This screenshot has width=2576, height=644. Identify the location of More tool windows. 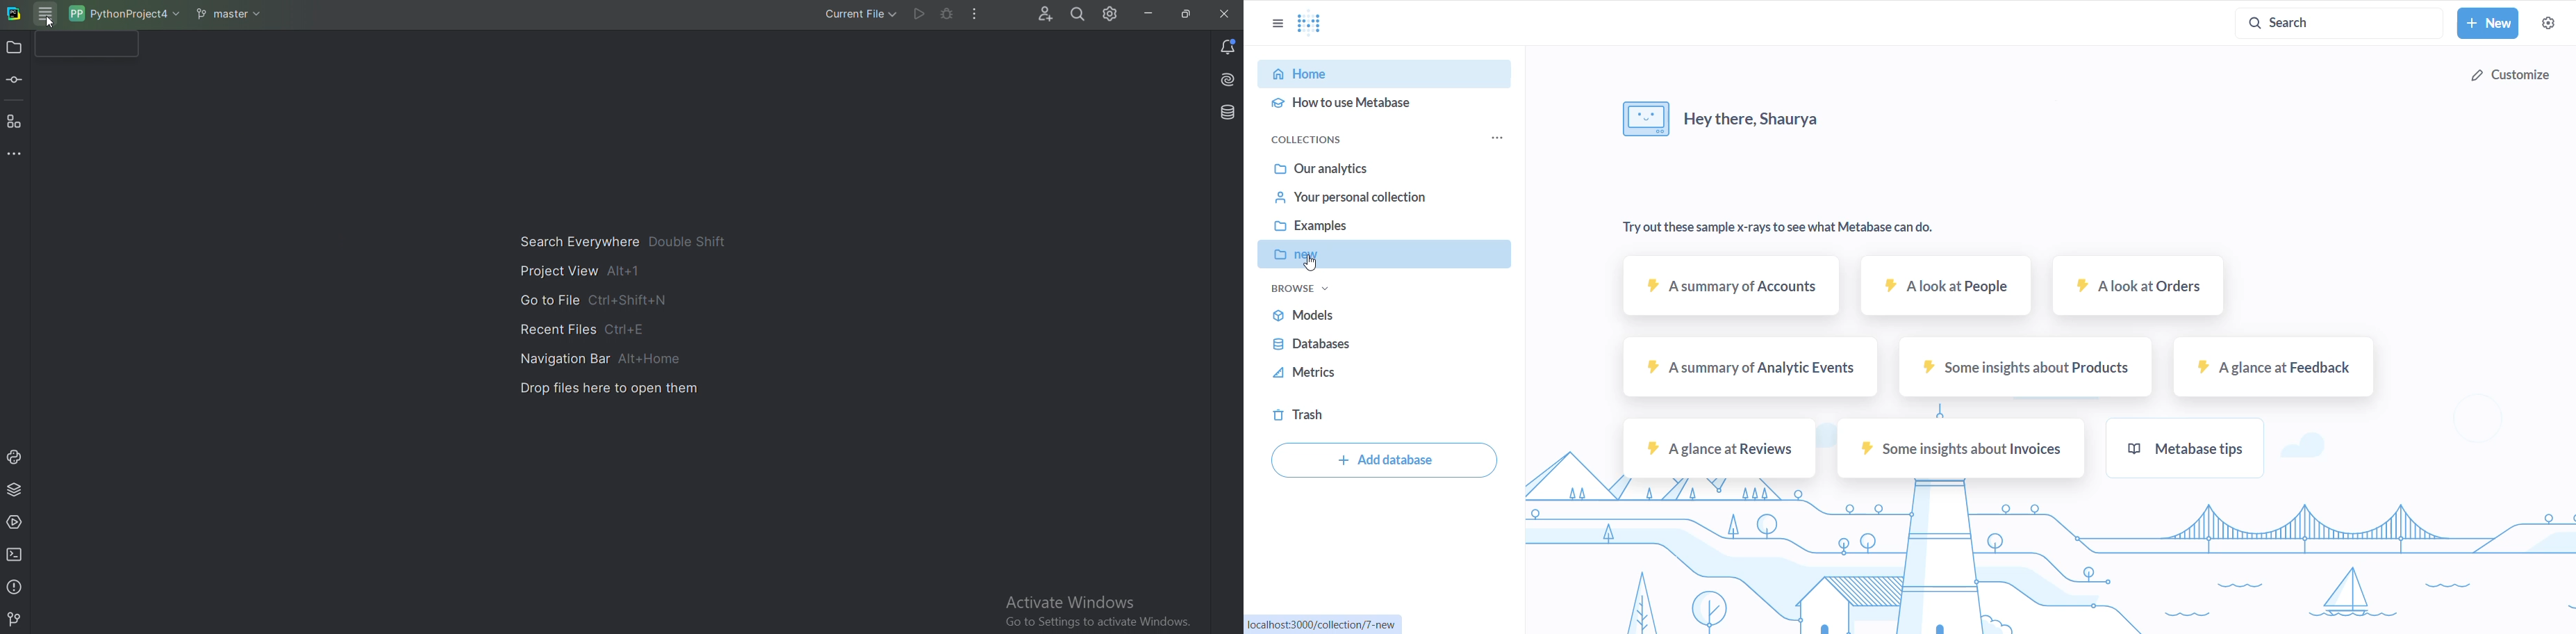
(18, 152).